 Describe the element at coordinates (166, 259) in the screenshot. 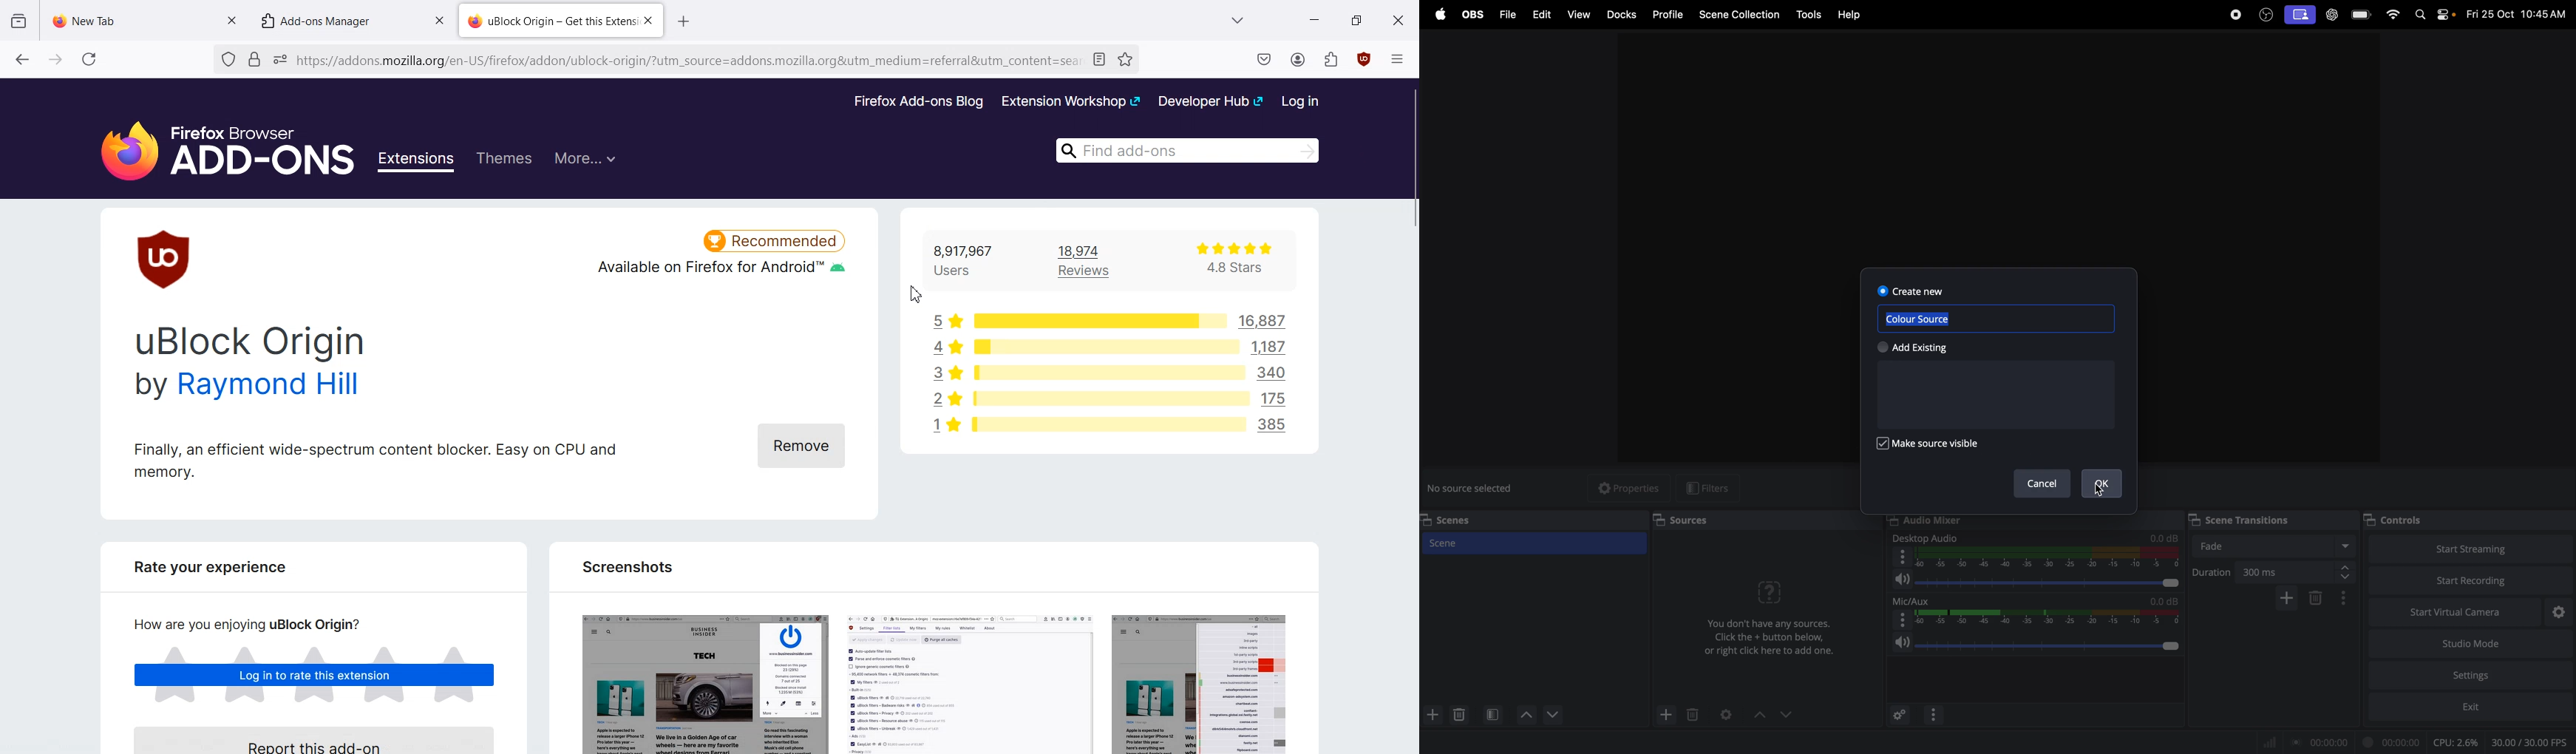

I see `uBlock origin Logo` at that location.